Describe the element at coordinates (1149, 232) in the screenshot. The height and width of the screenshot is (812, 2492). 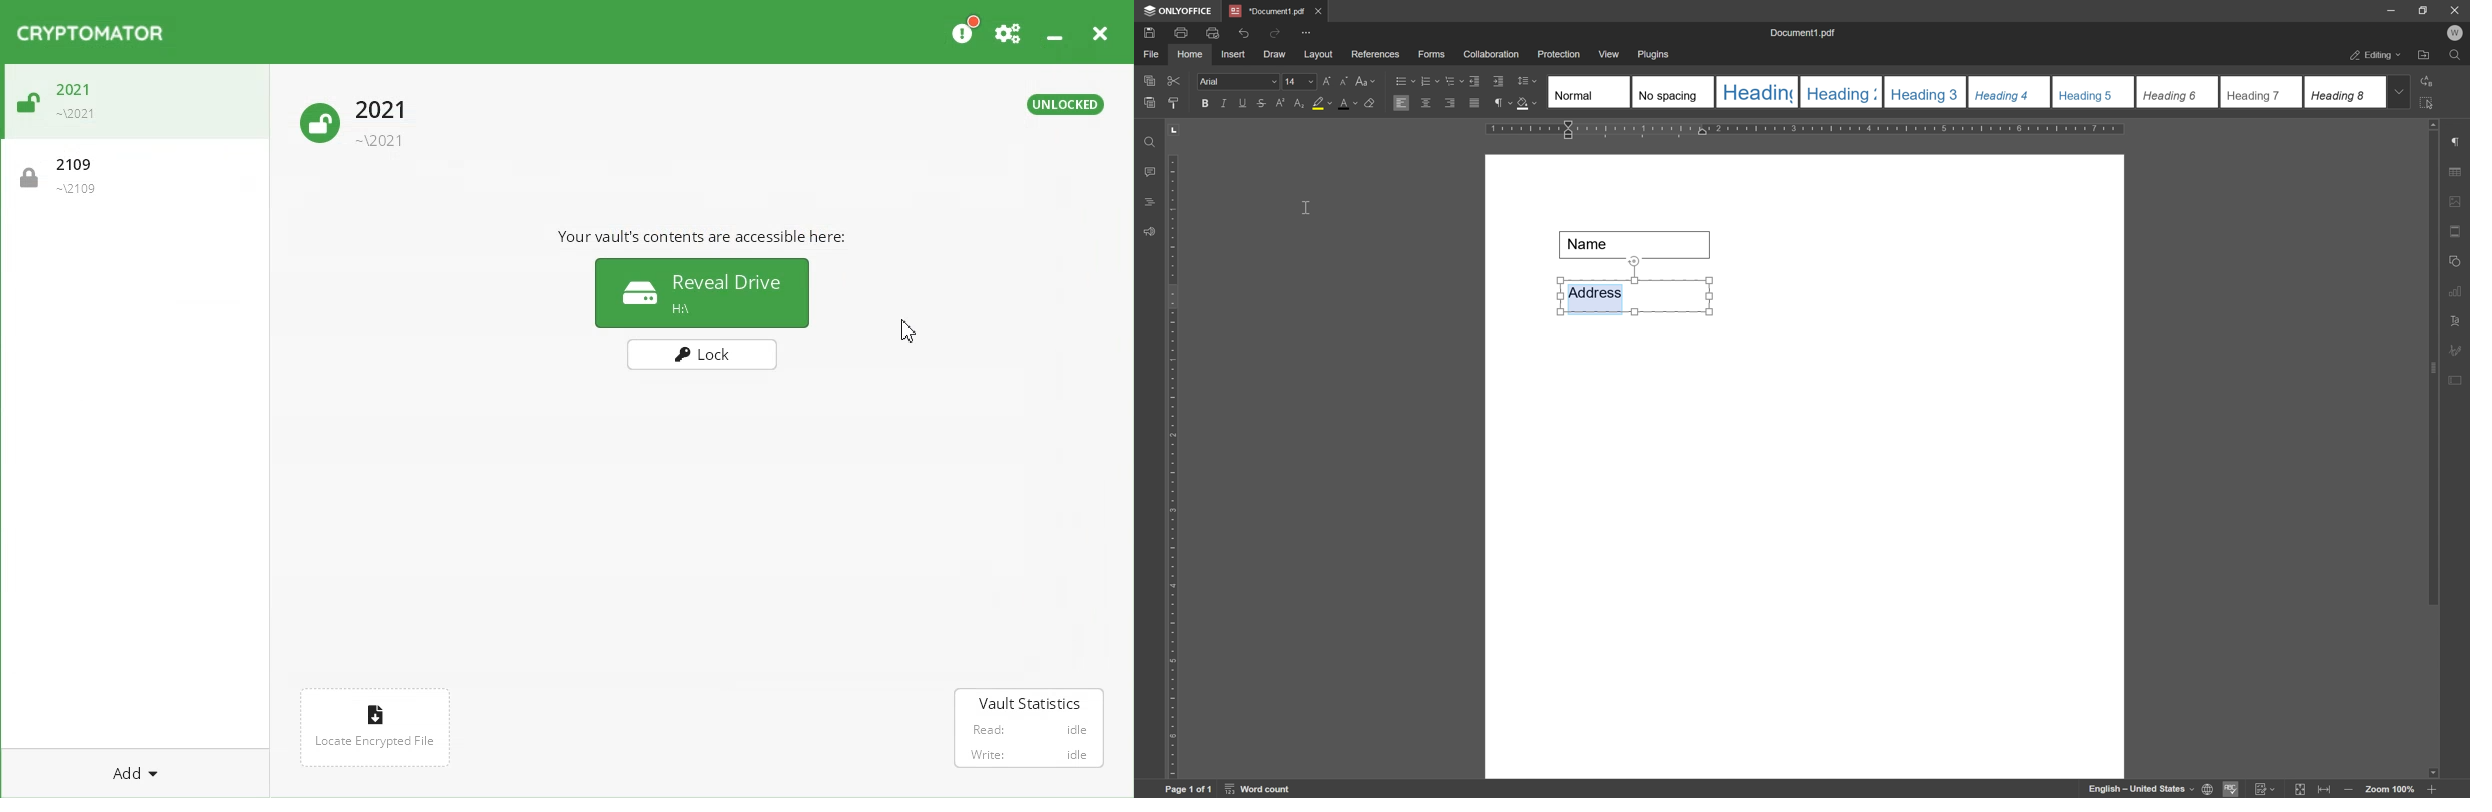
I see `feedback & support` at that location.